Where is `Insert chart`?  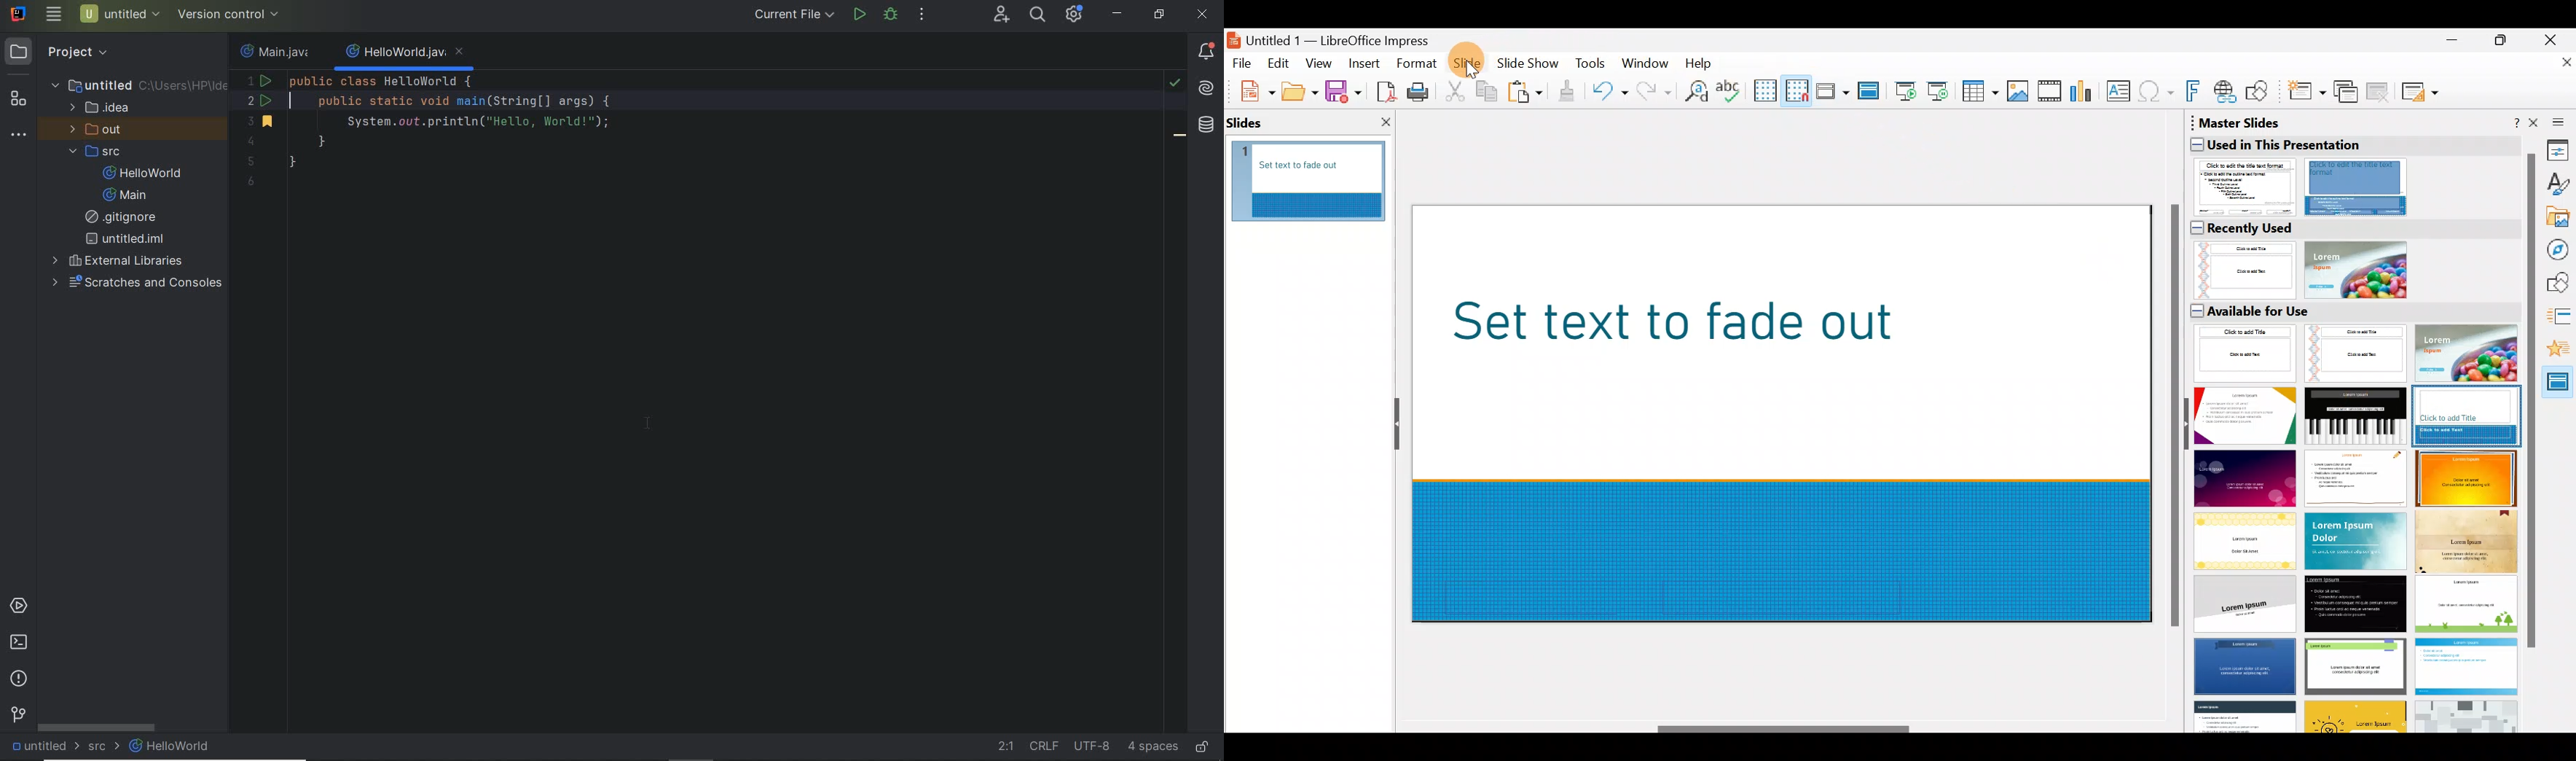
Insert chart is located at coordinates (2084, 92).